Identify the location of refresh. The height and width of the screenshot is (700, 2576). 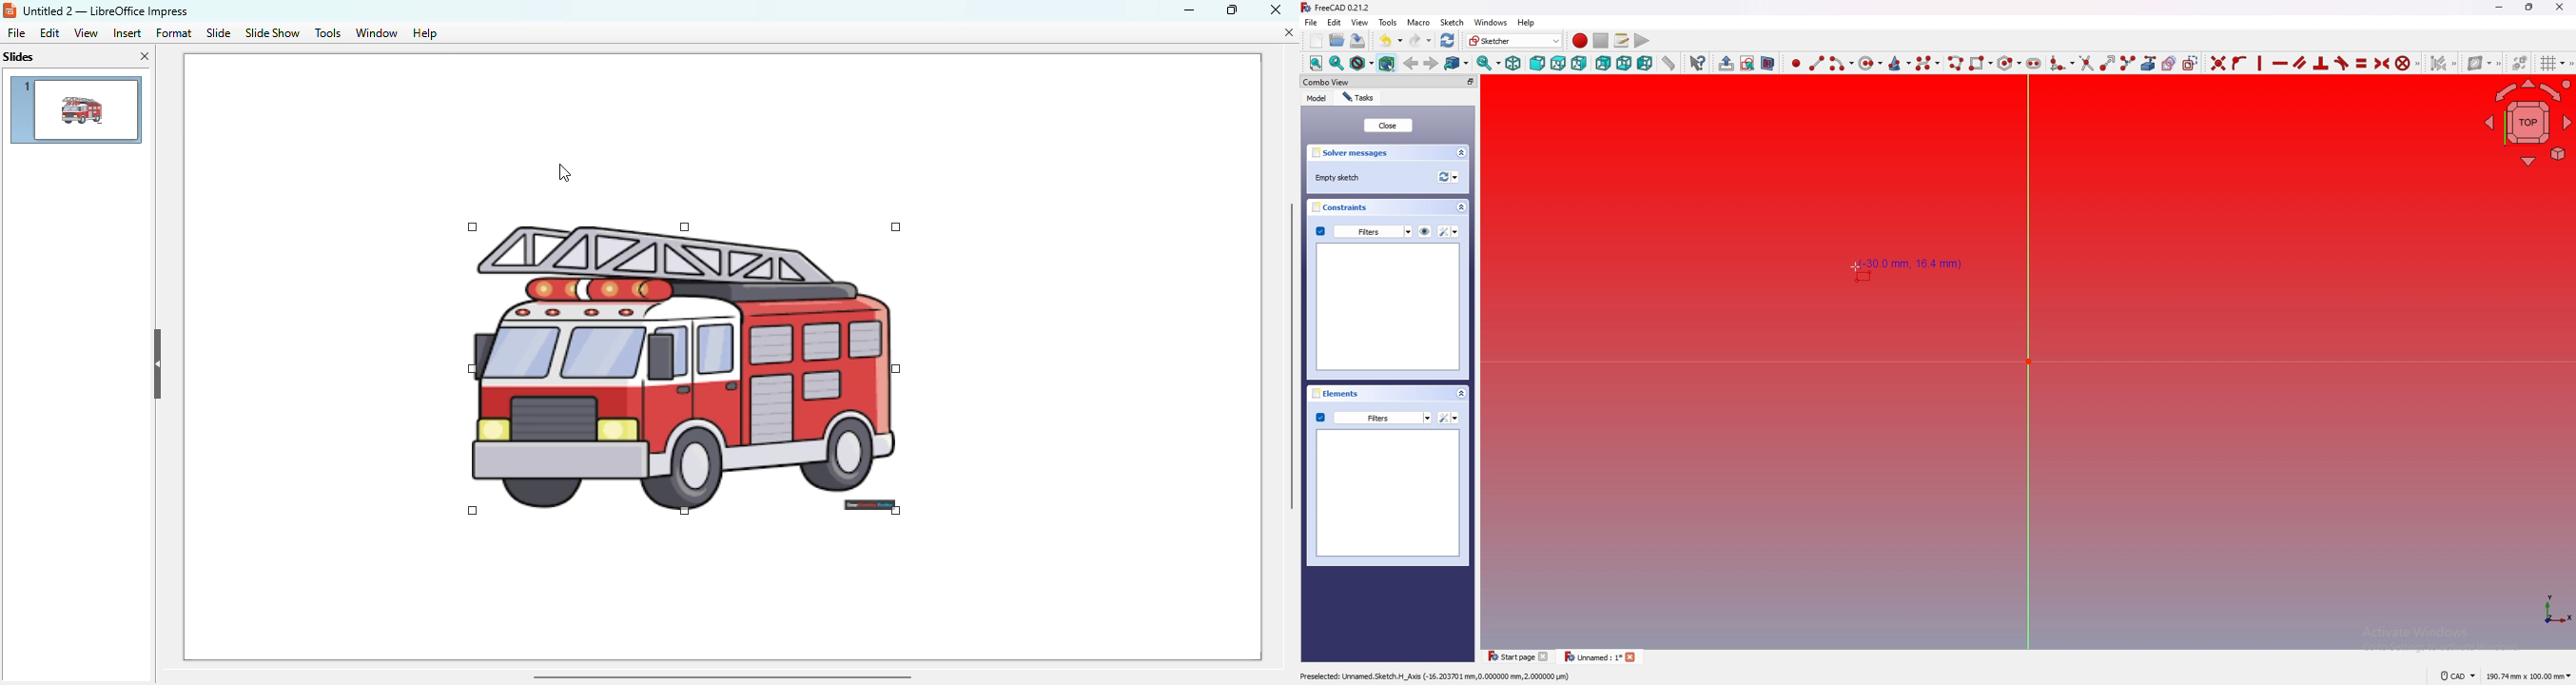
(1448, 177).